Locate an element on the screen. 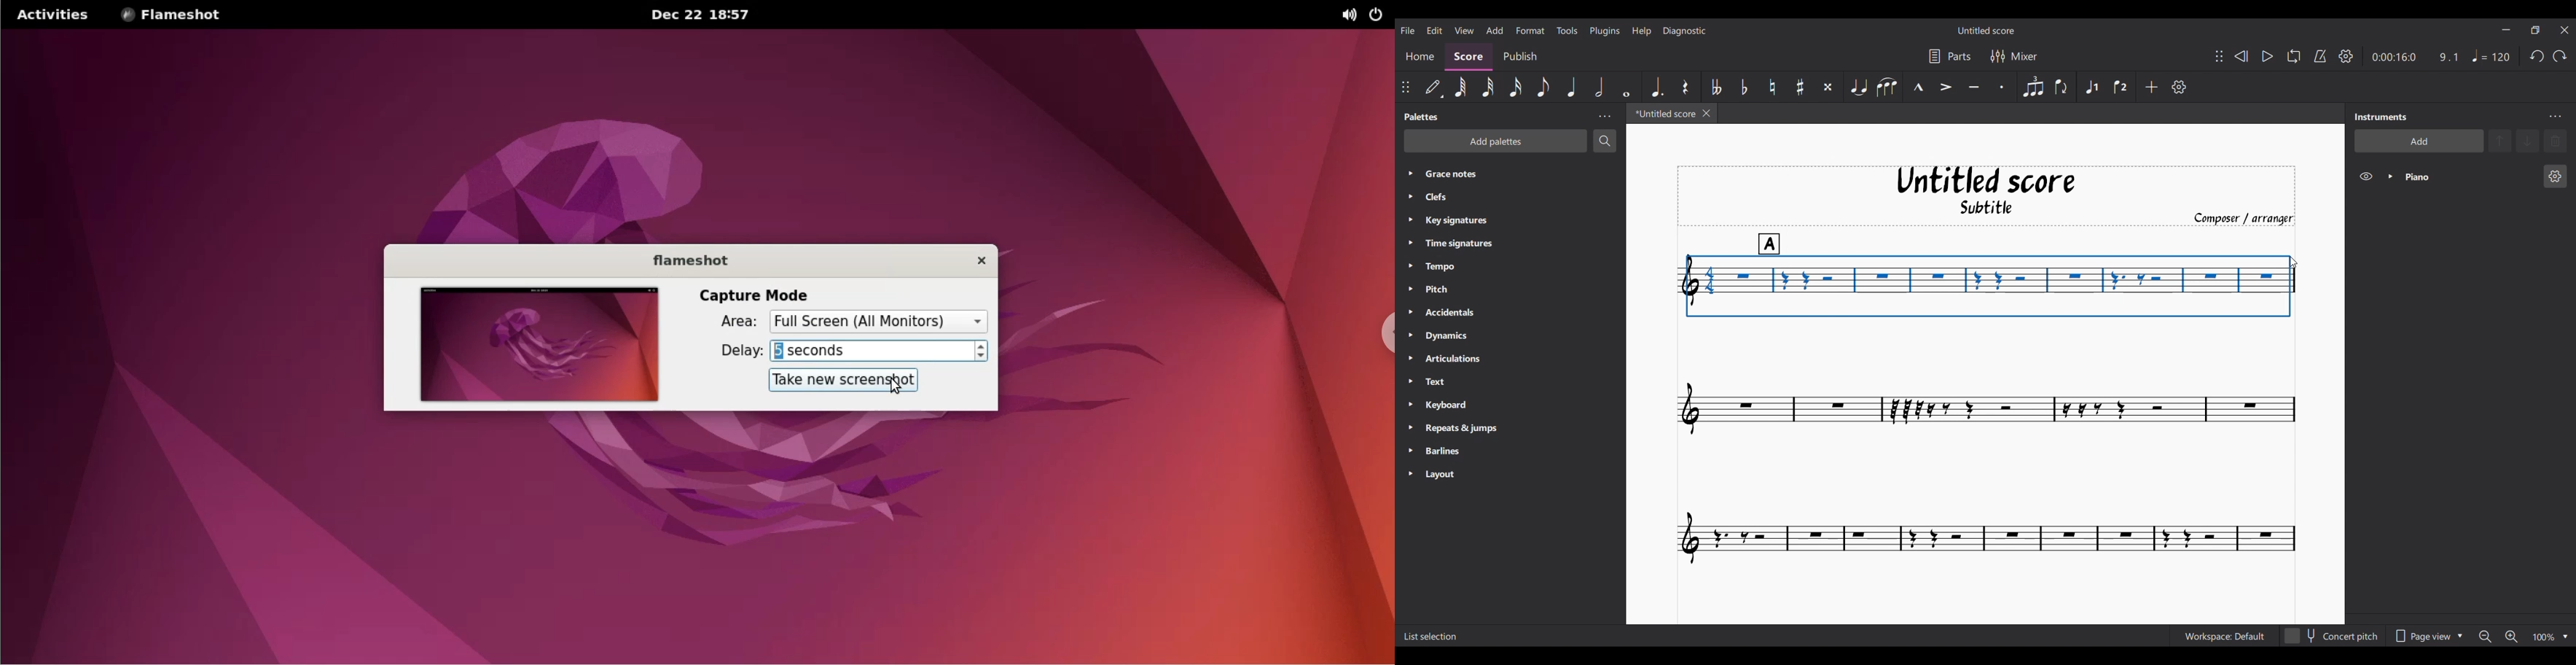  File menu is located at coordinates (1407, 30).